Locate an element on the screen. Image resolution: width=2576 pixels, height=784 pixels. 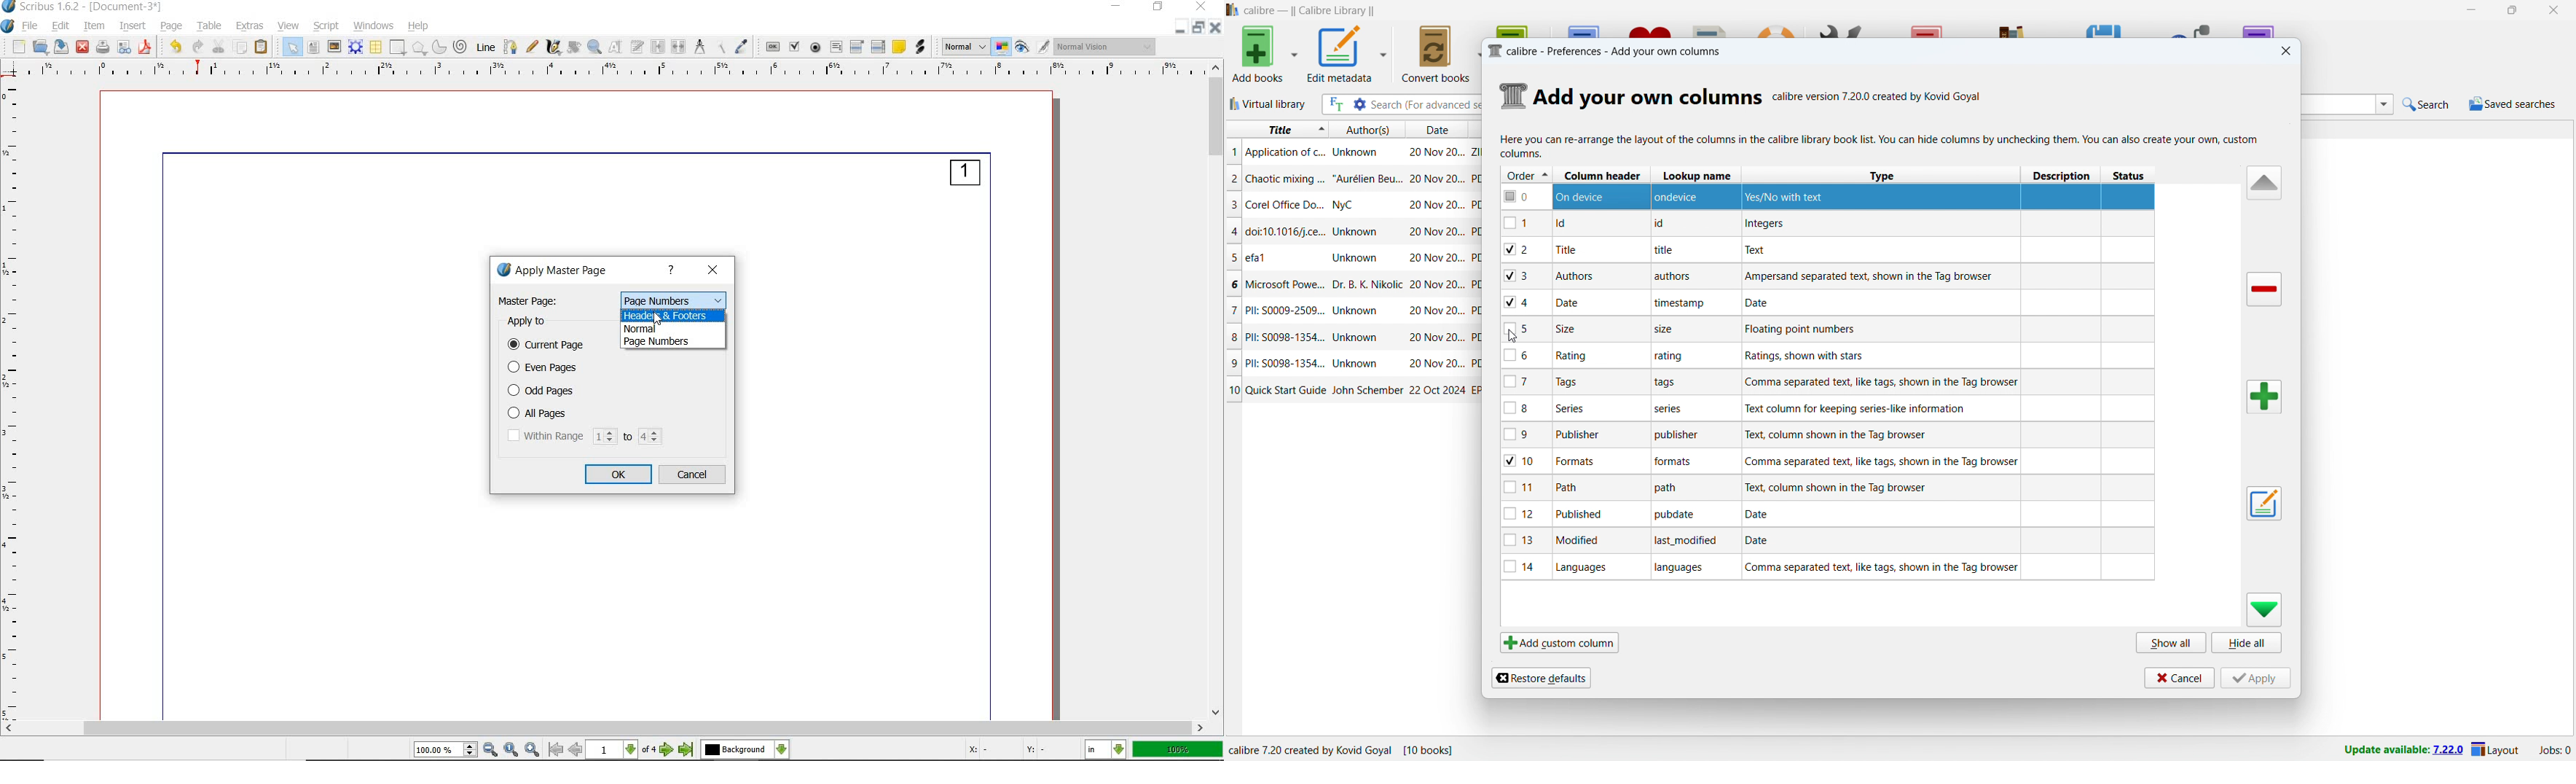
title is located at coordinates (1286, 180).